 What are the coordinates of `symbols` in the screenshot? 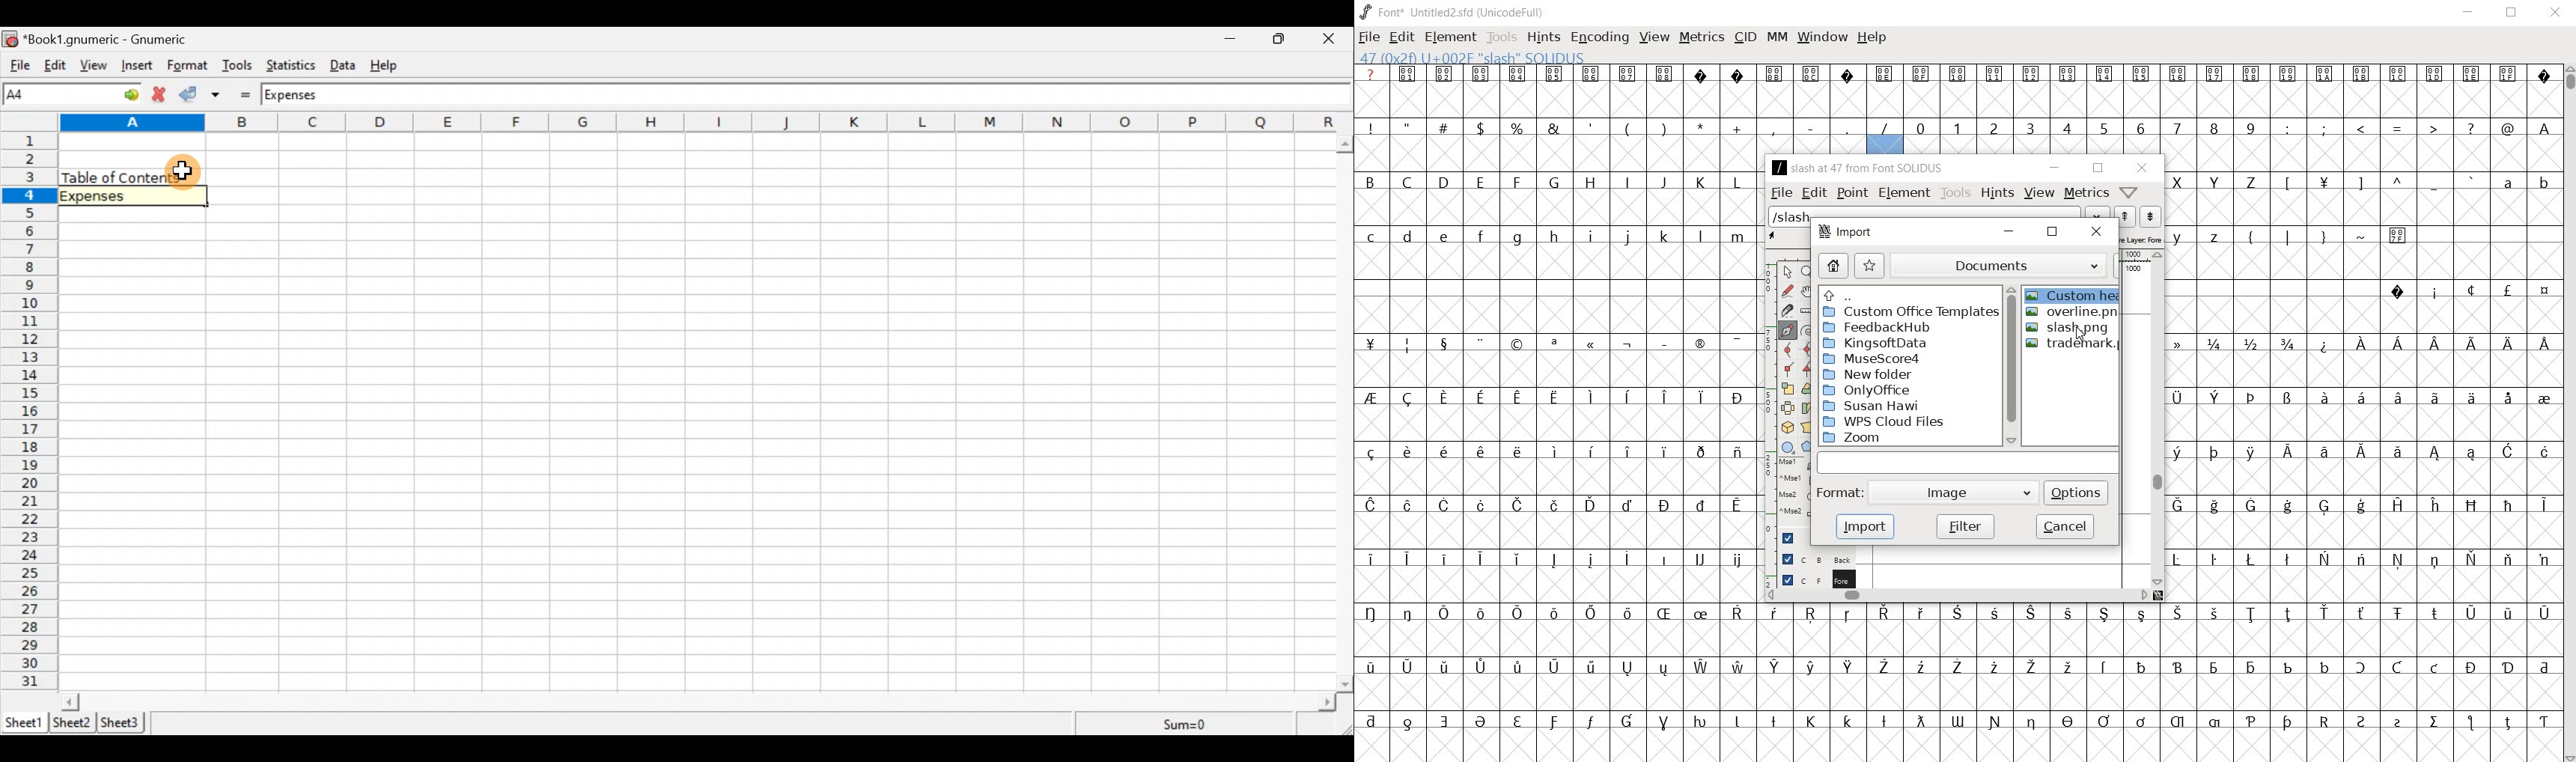 It's located at (1563, 344).